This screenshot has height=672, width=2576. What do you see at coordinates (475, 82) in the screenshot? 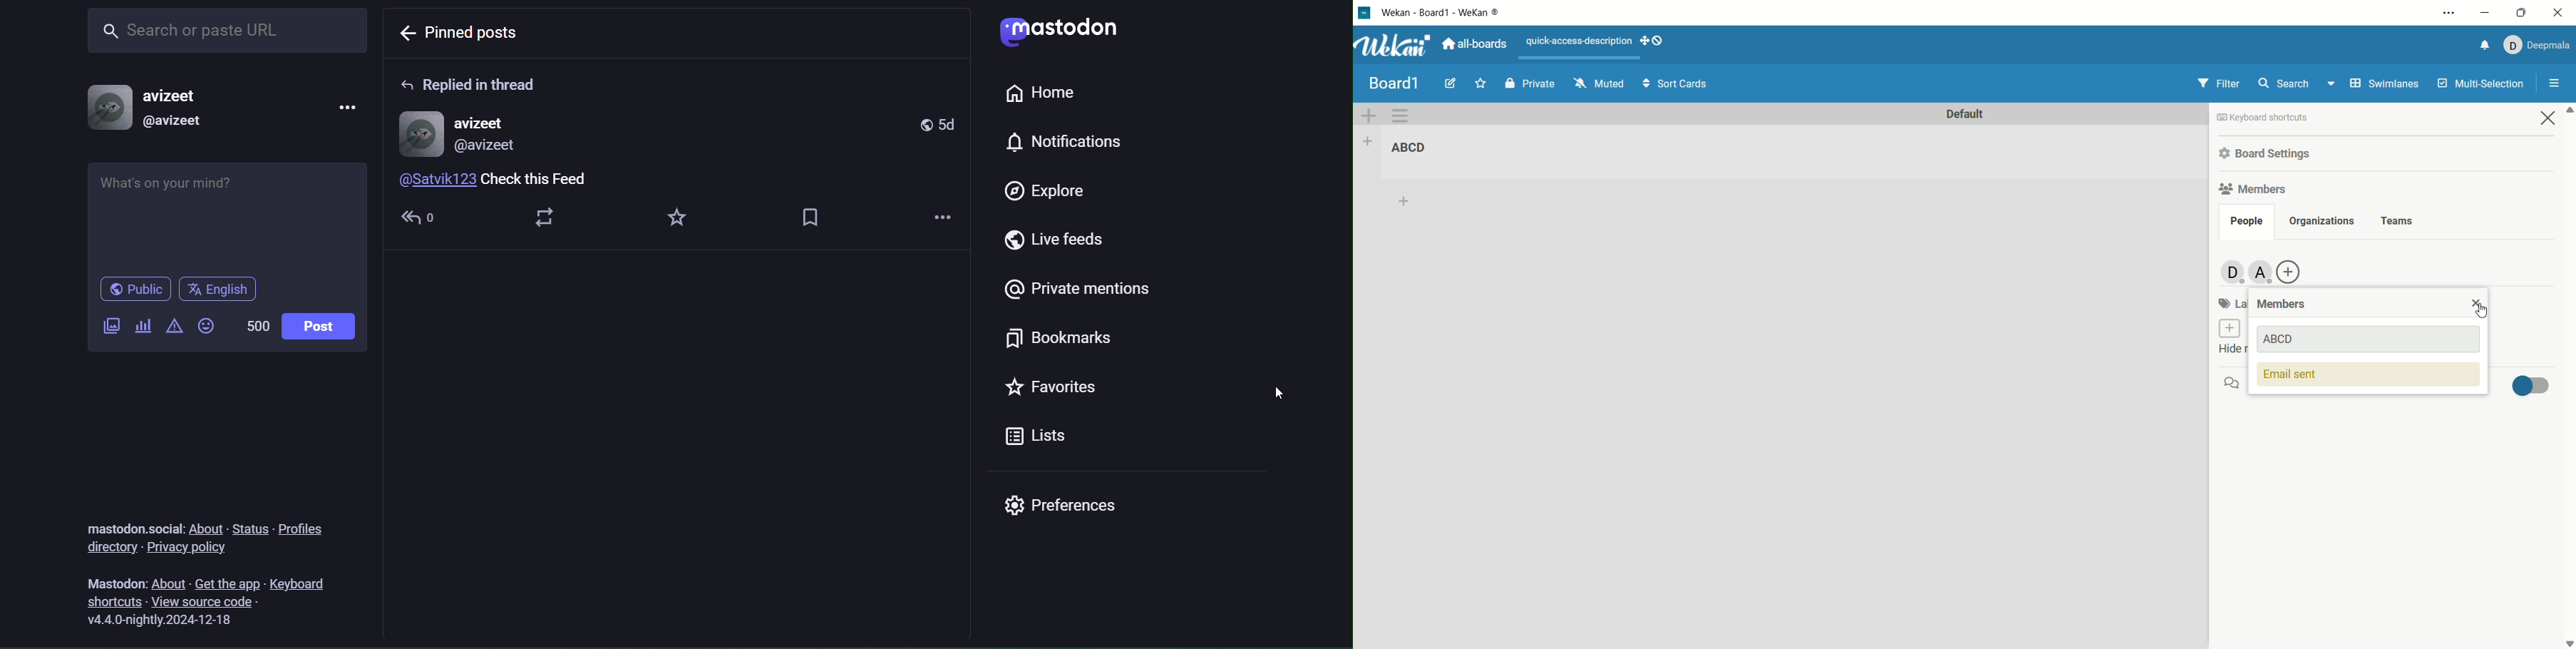
I see `replied in thread` at bounding box center [475, 82].